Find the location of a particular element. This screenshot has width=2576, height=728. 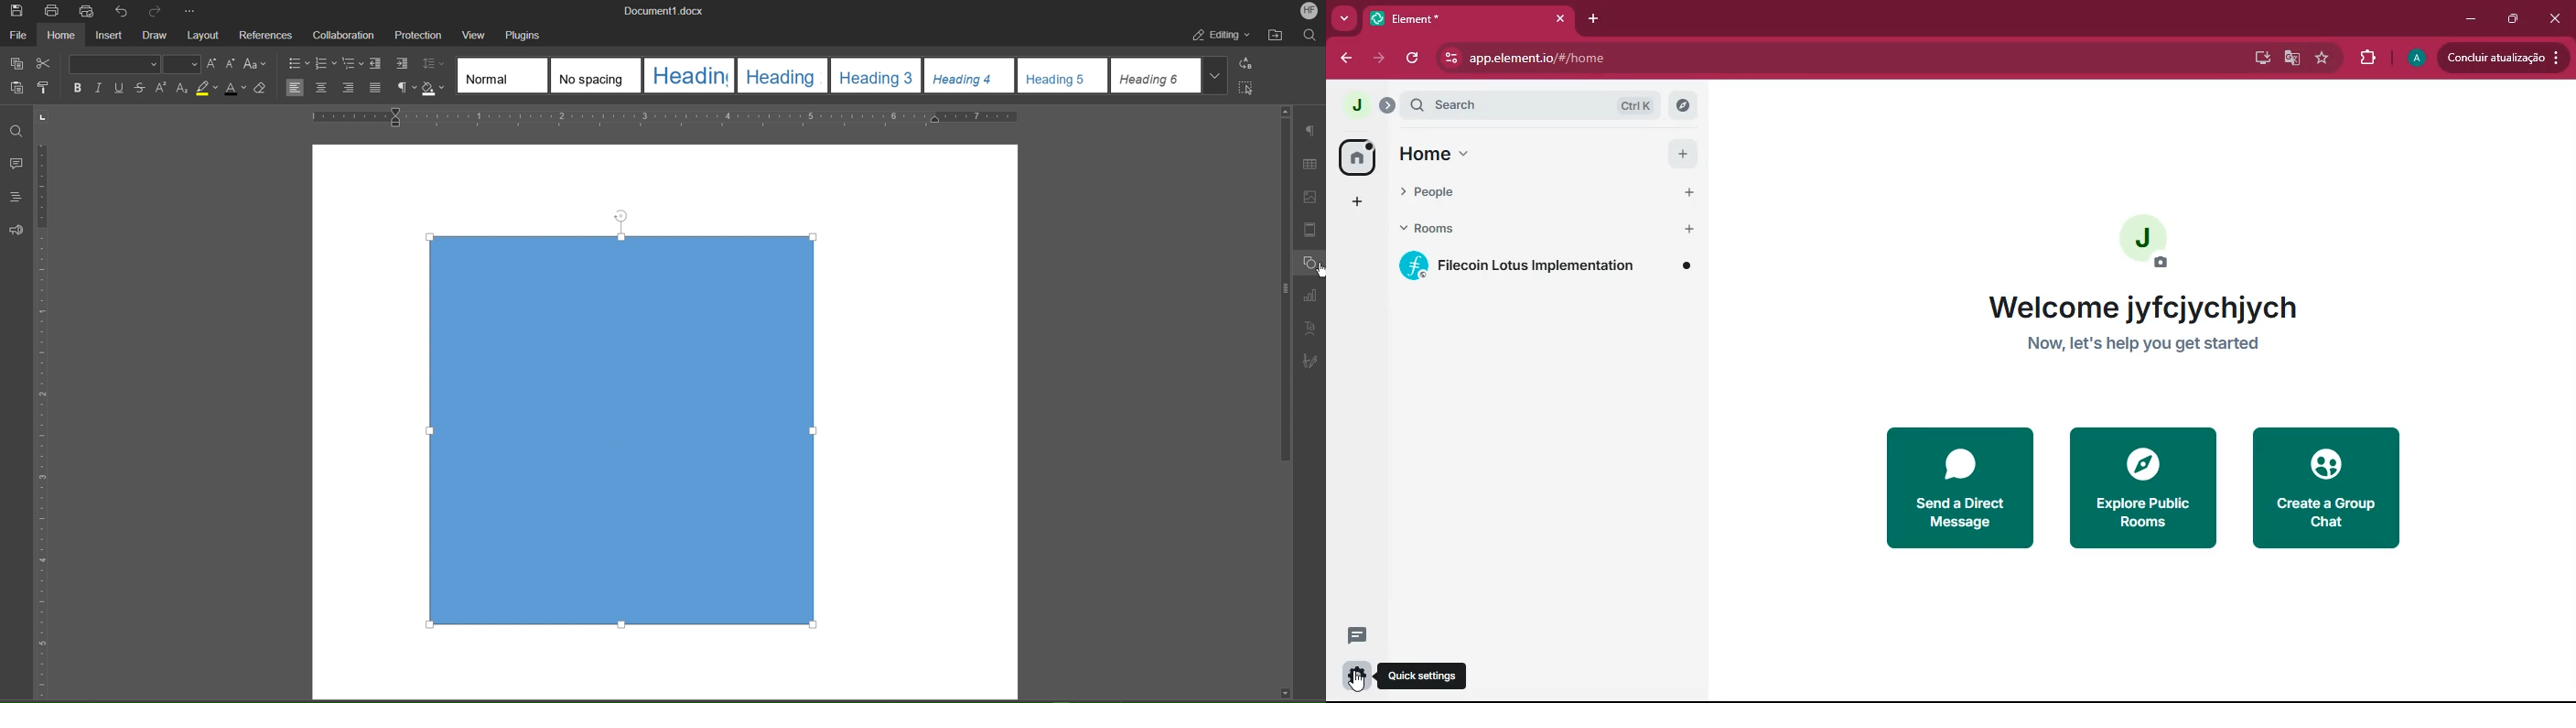

Draw is located at coordinates (156, 35).